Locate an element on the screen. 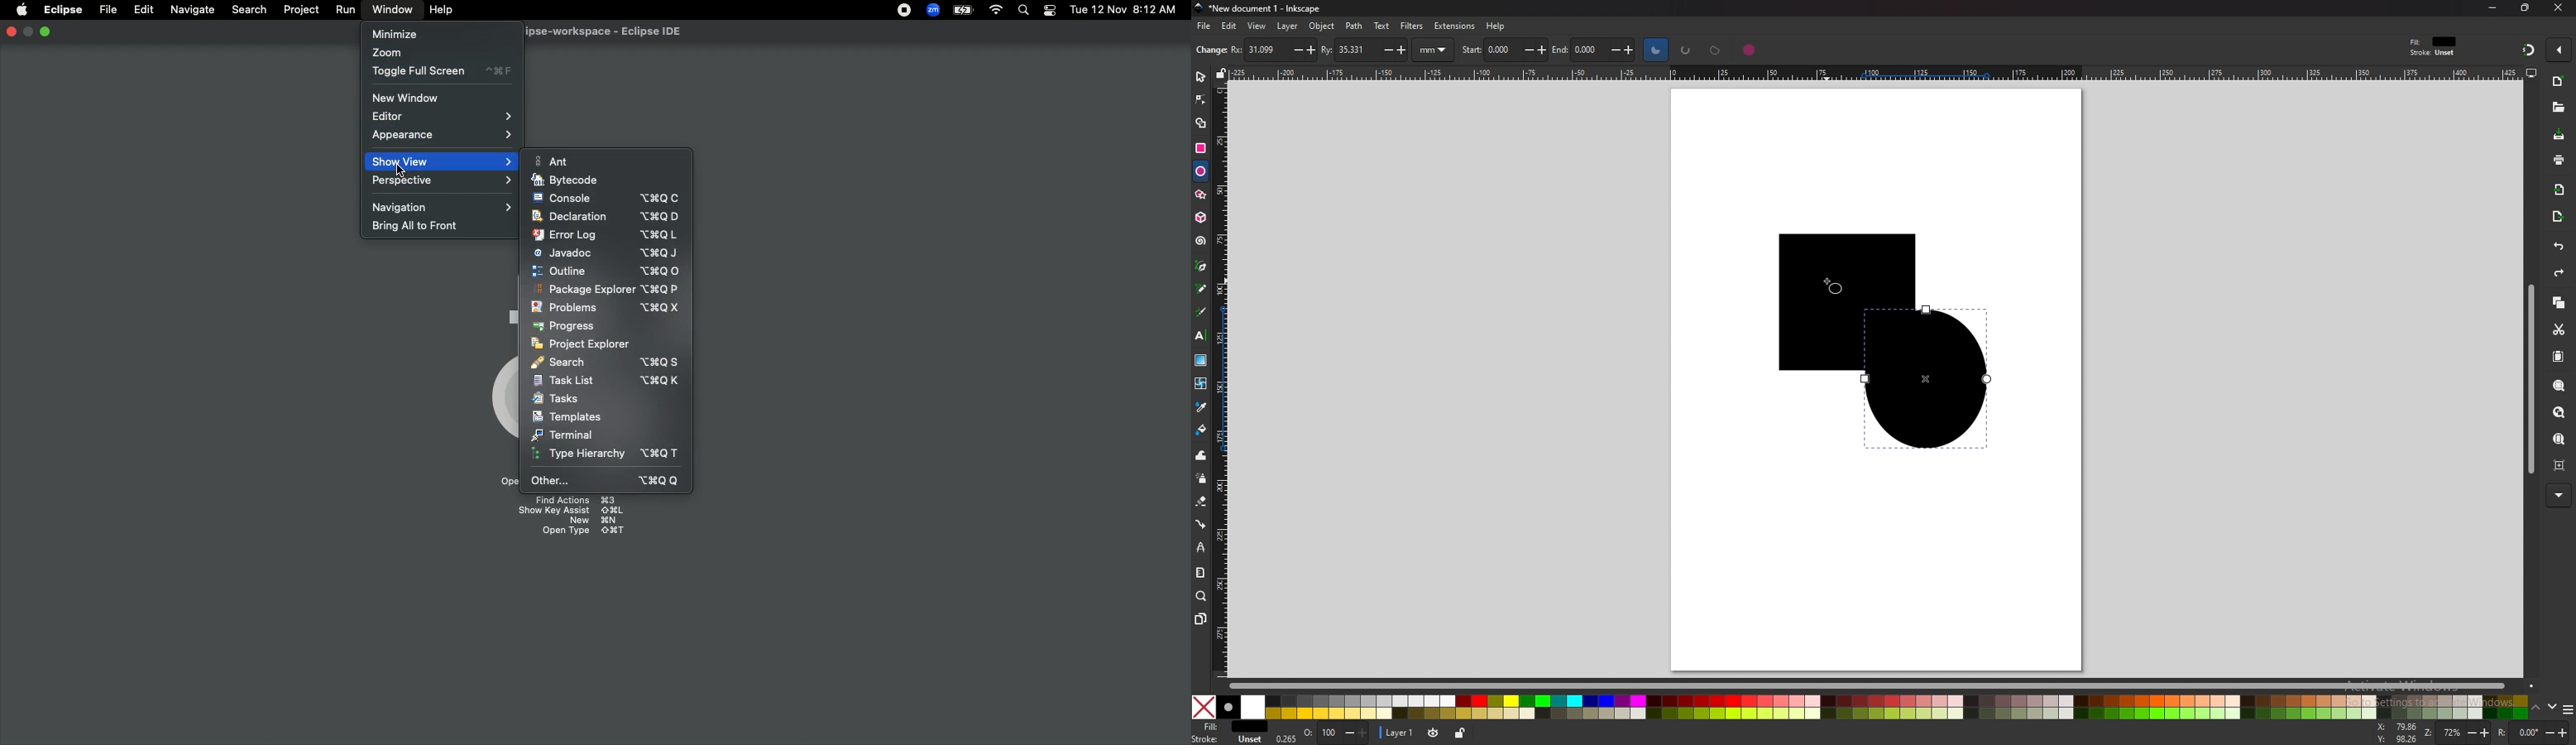 The height and width of the screenshot is (756, 2576). Bytecode is located at coordinates (569, 178).